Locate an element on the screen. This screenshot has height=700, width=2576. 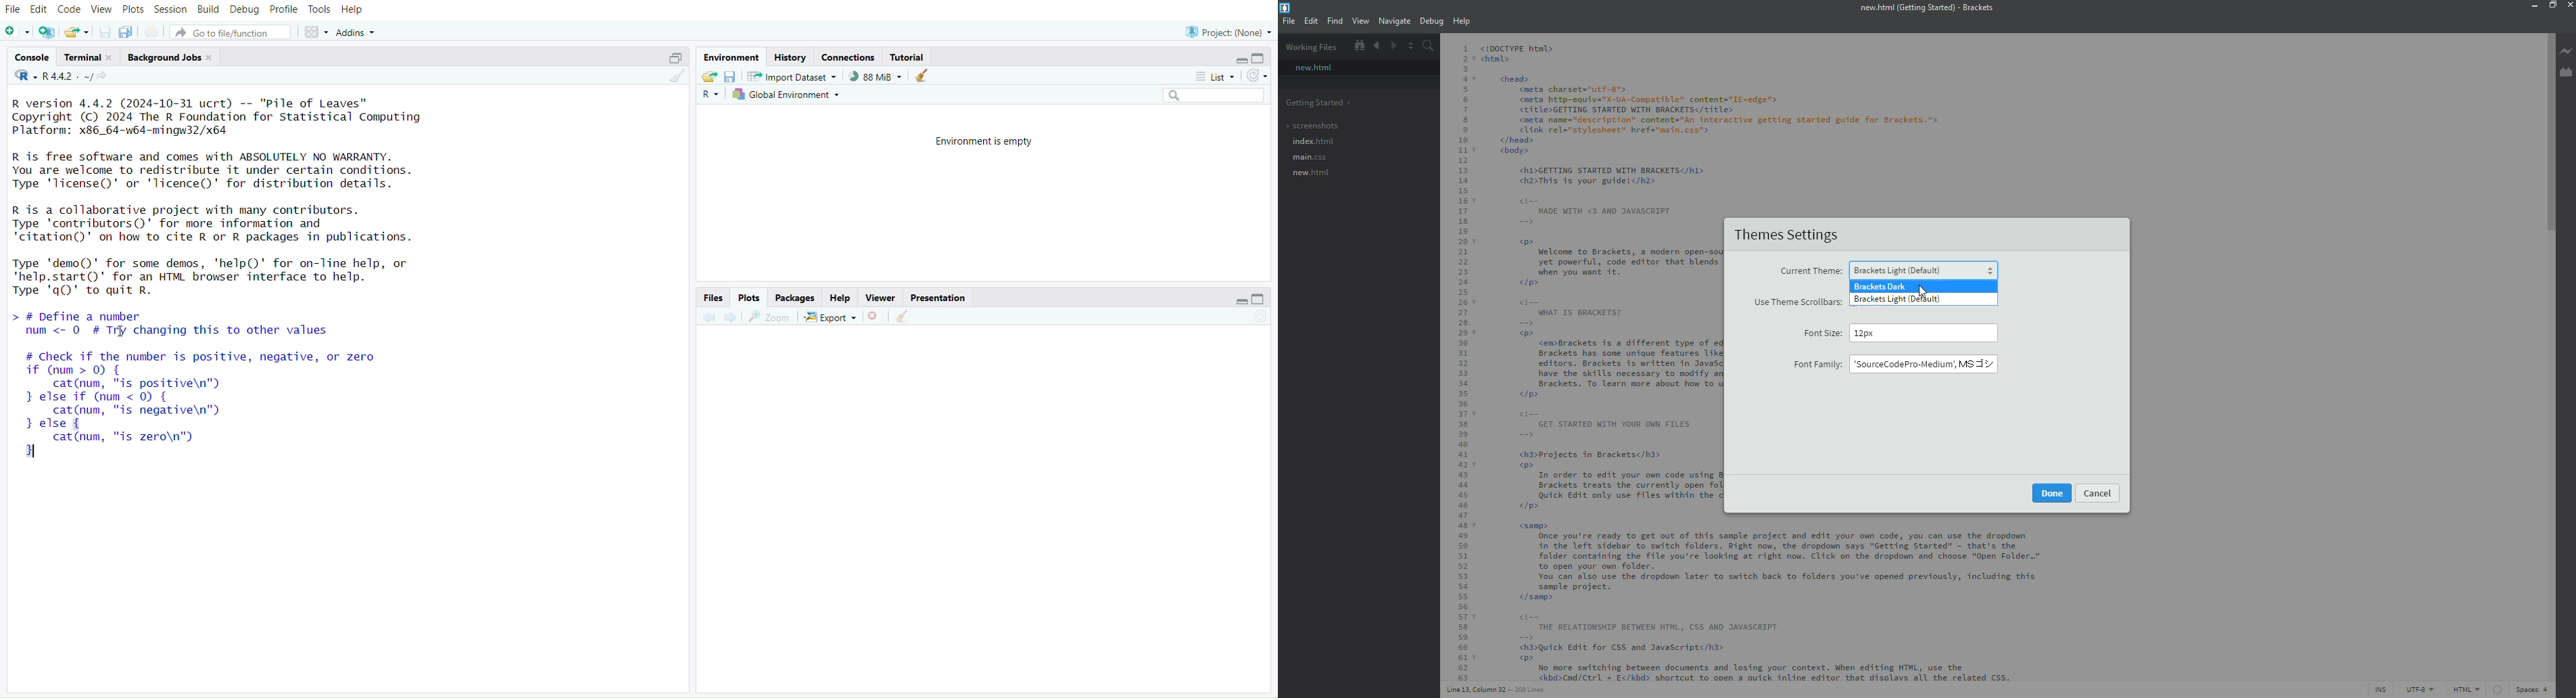
expand is located at coordinates (1236, 302).